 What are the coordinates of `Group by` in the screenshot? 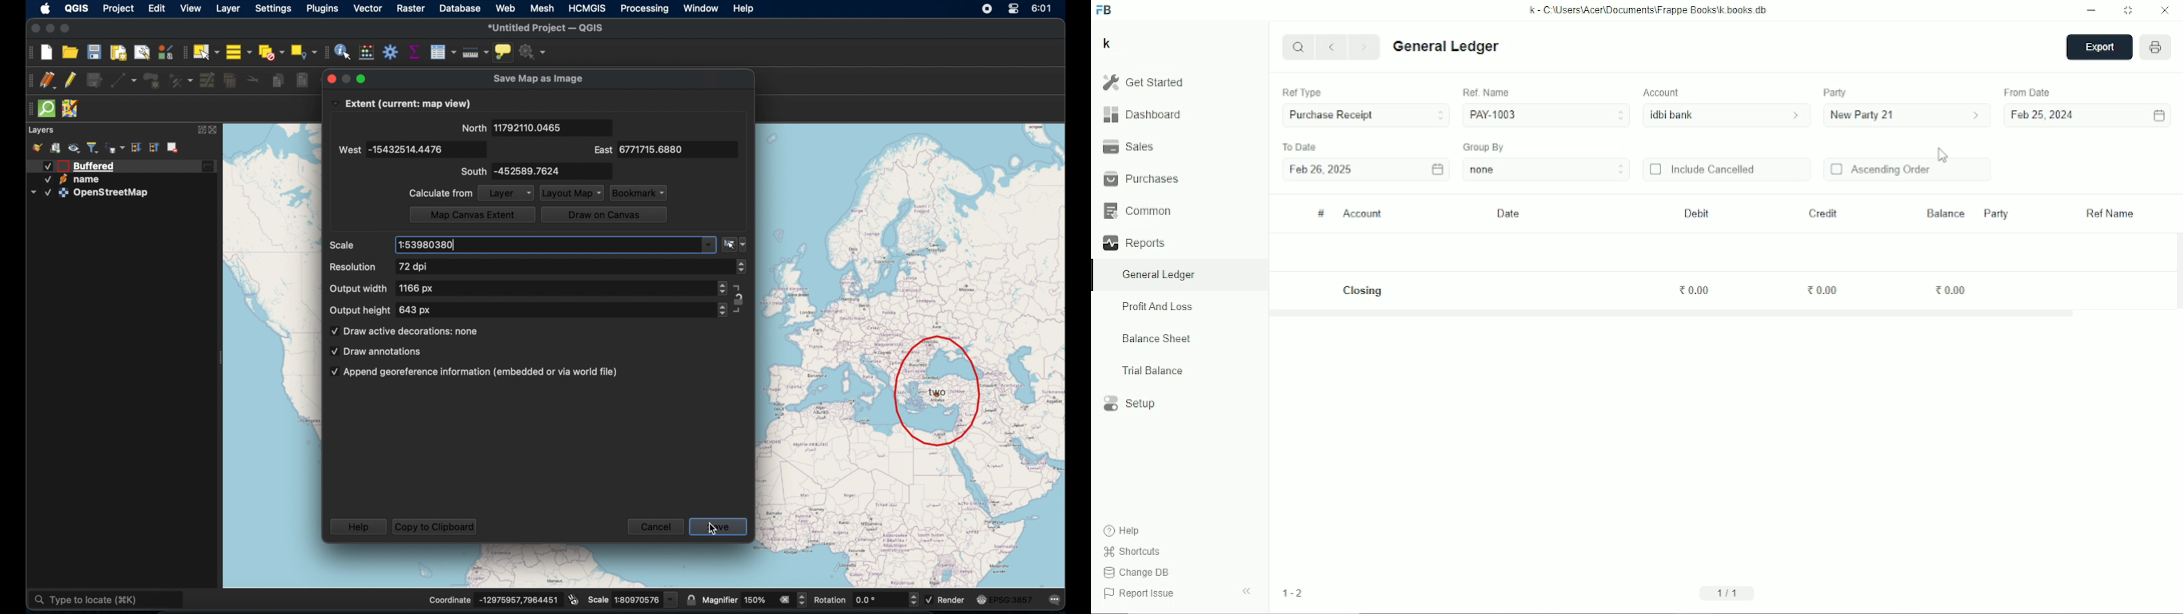 It's located at (1485, 147).